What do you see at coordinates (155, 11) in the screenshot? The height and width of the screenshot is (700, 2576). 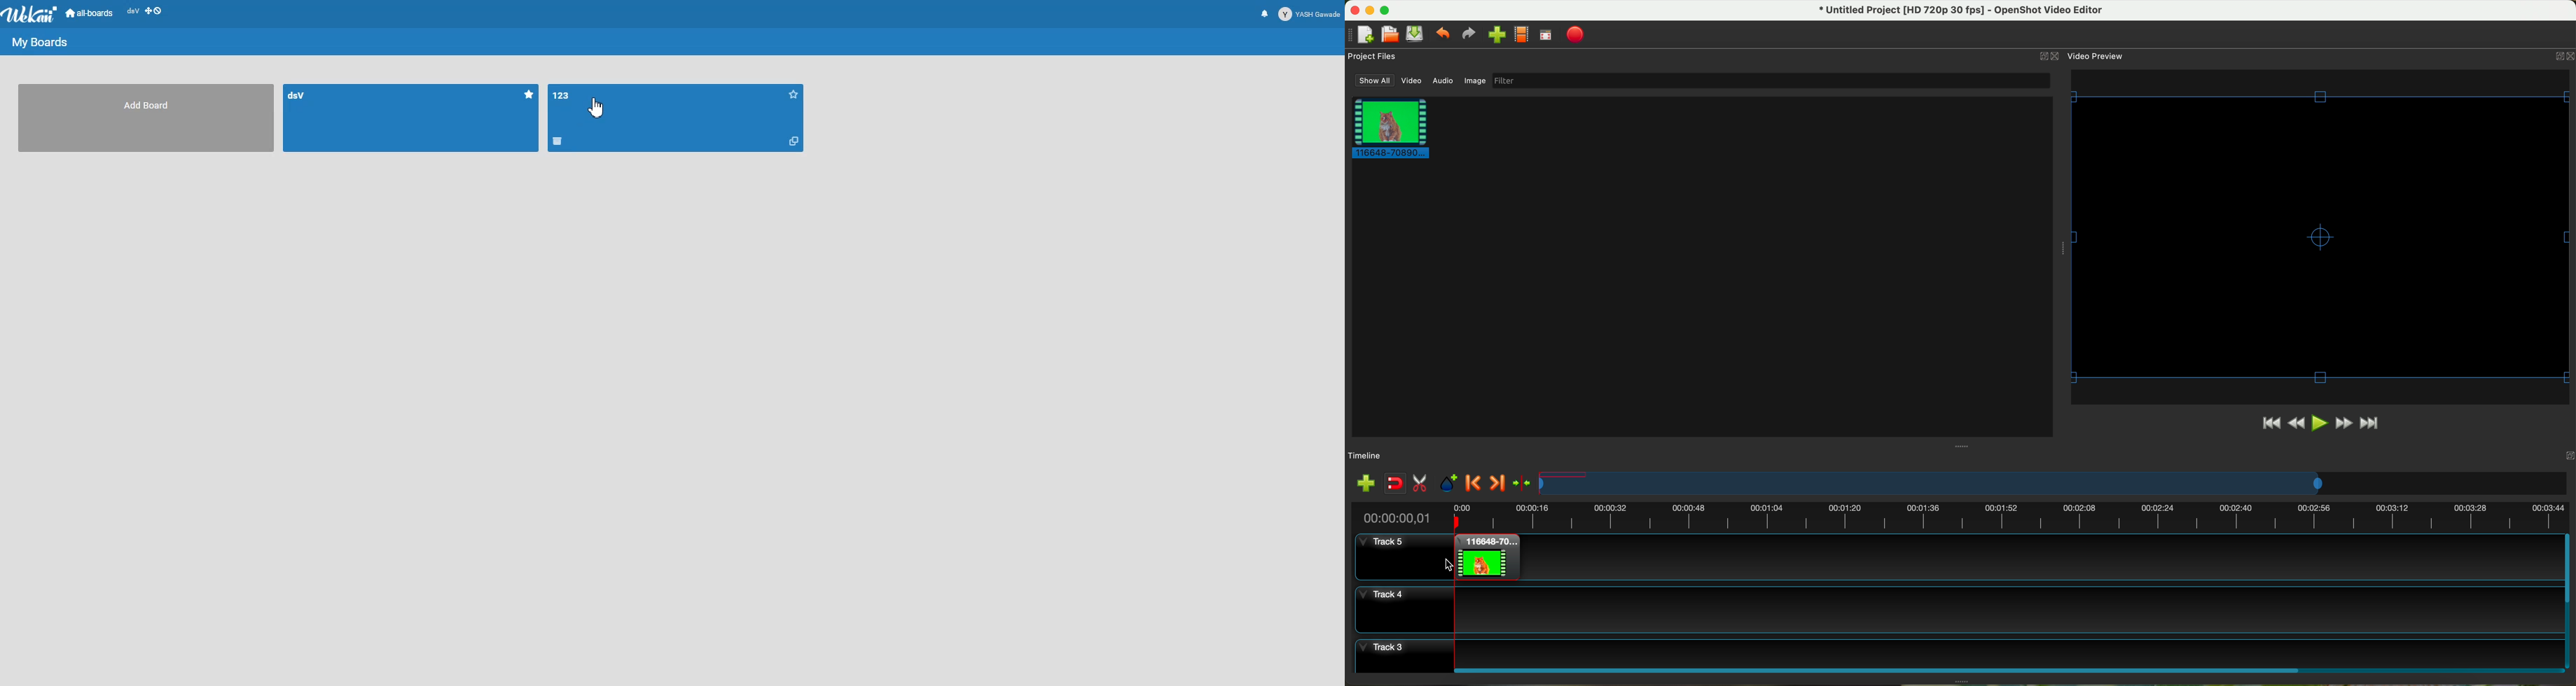 I see `Show desktop Drag Handle` at bounding box center [155, 11].